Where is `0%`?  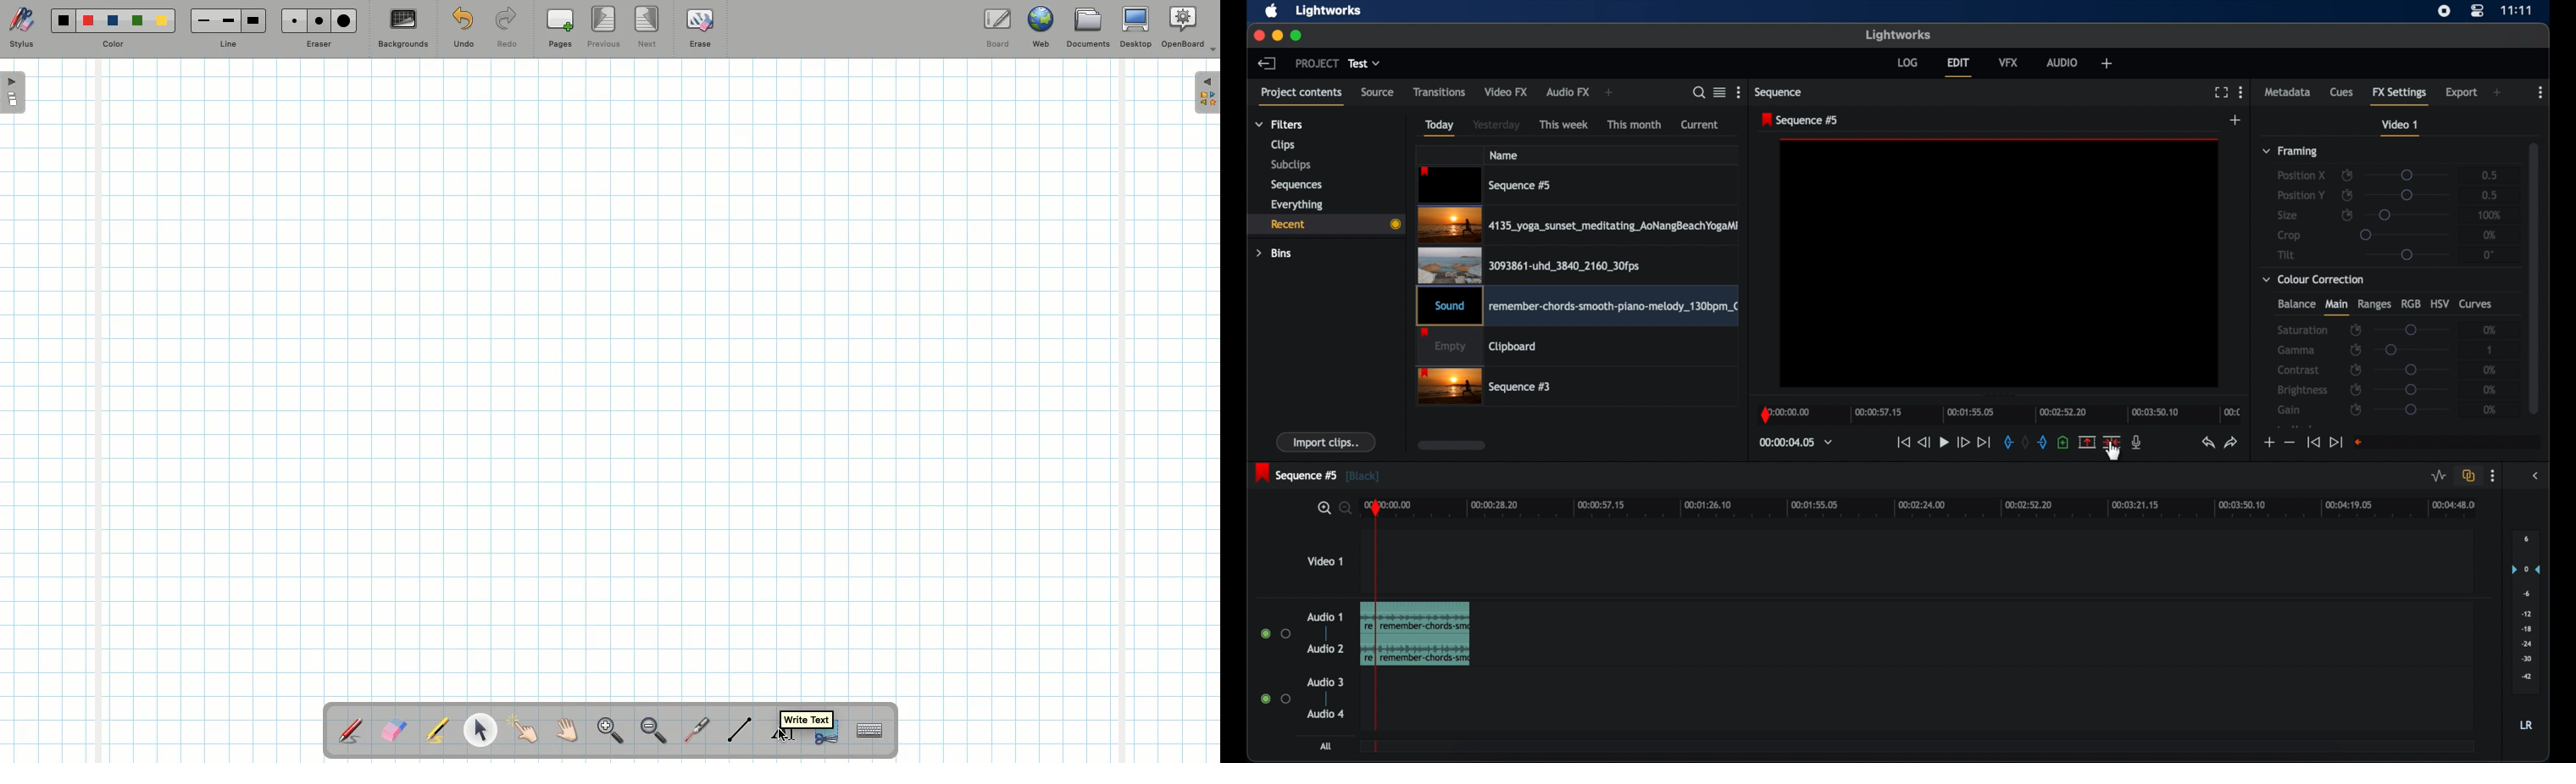
0% is located at coordinates (2490, 235).